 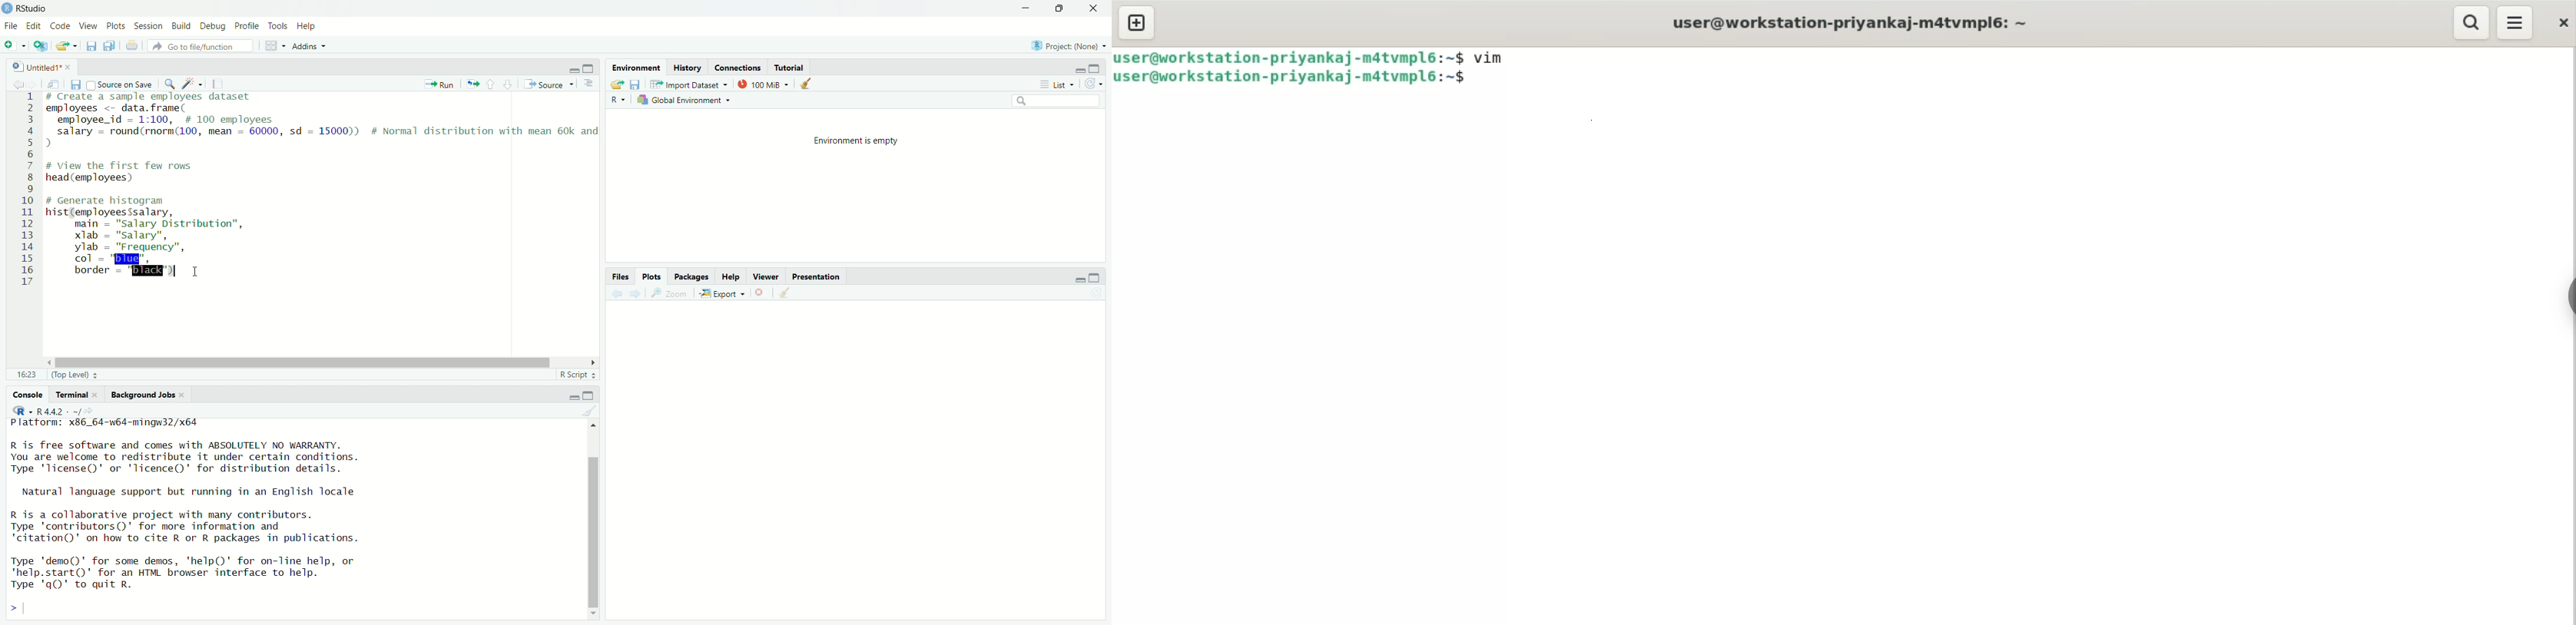 I want to click on menu, so click(x=16, y=46).